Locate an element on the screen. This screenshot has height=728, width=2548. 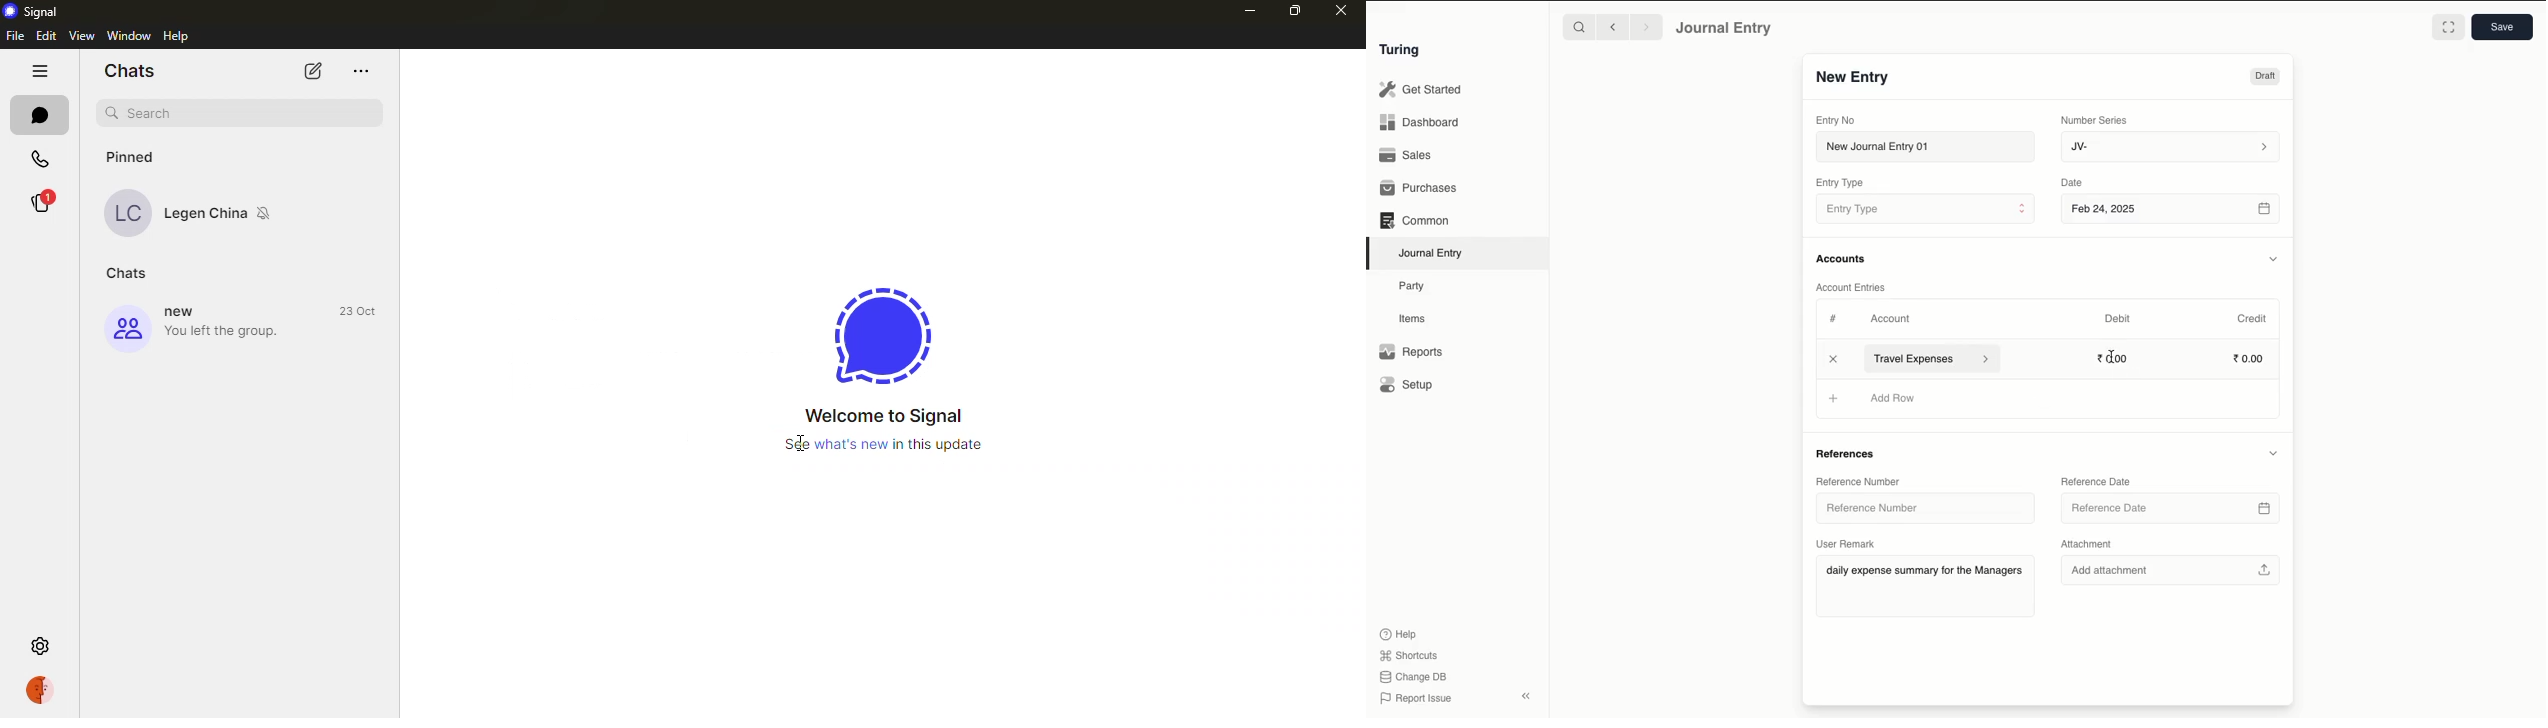
Date is located at coordinates (2074, 182).